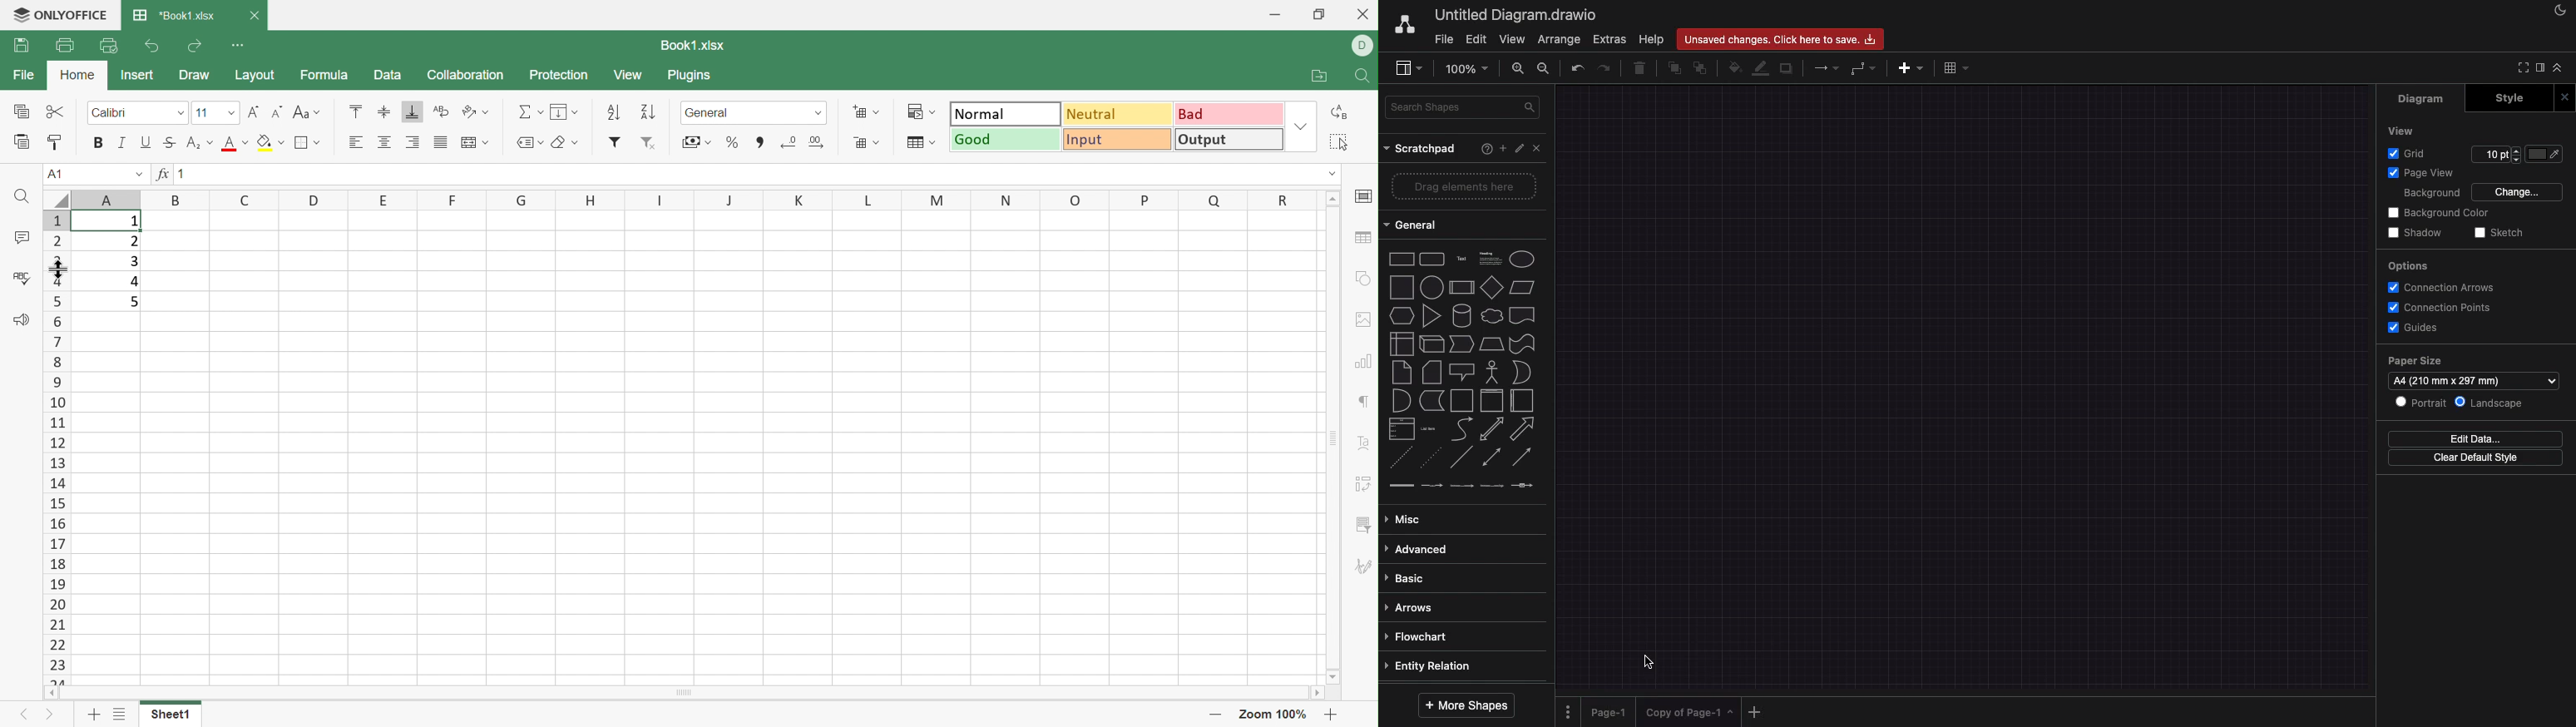  Describe the element at coordinates (2416, 361) in the screenshot. I see `paper size` at that location.